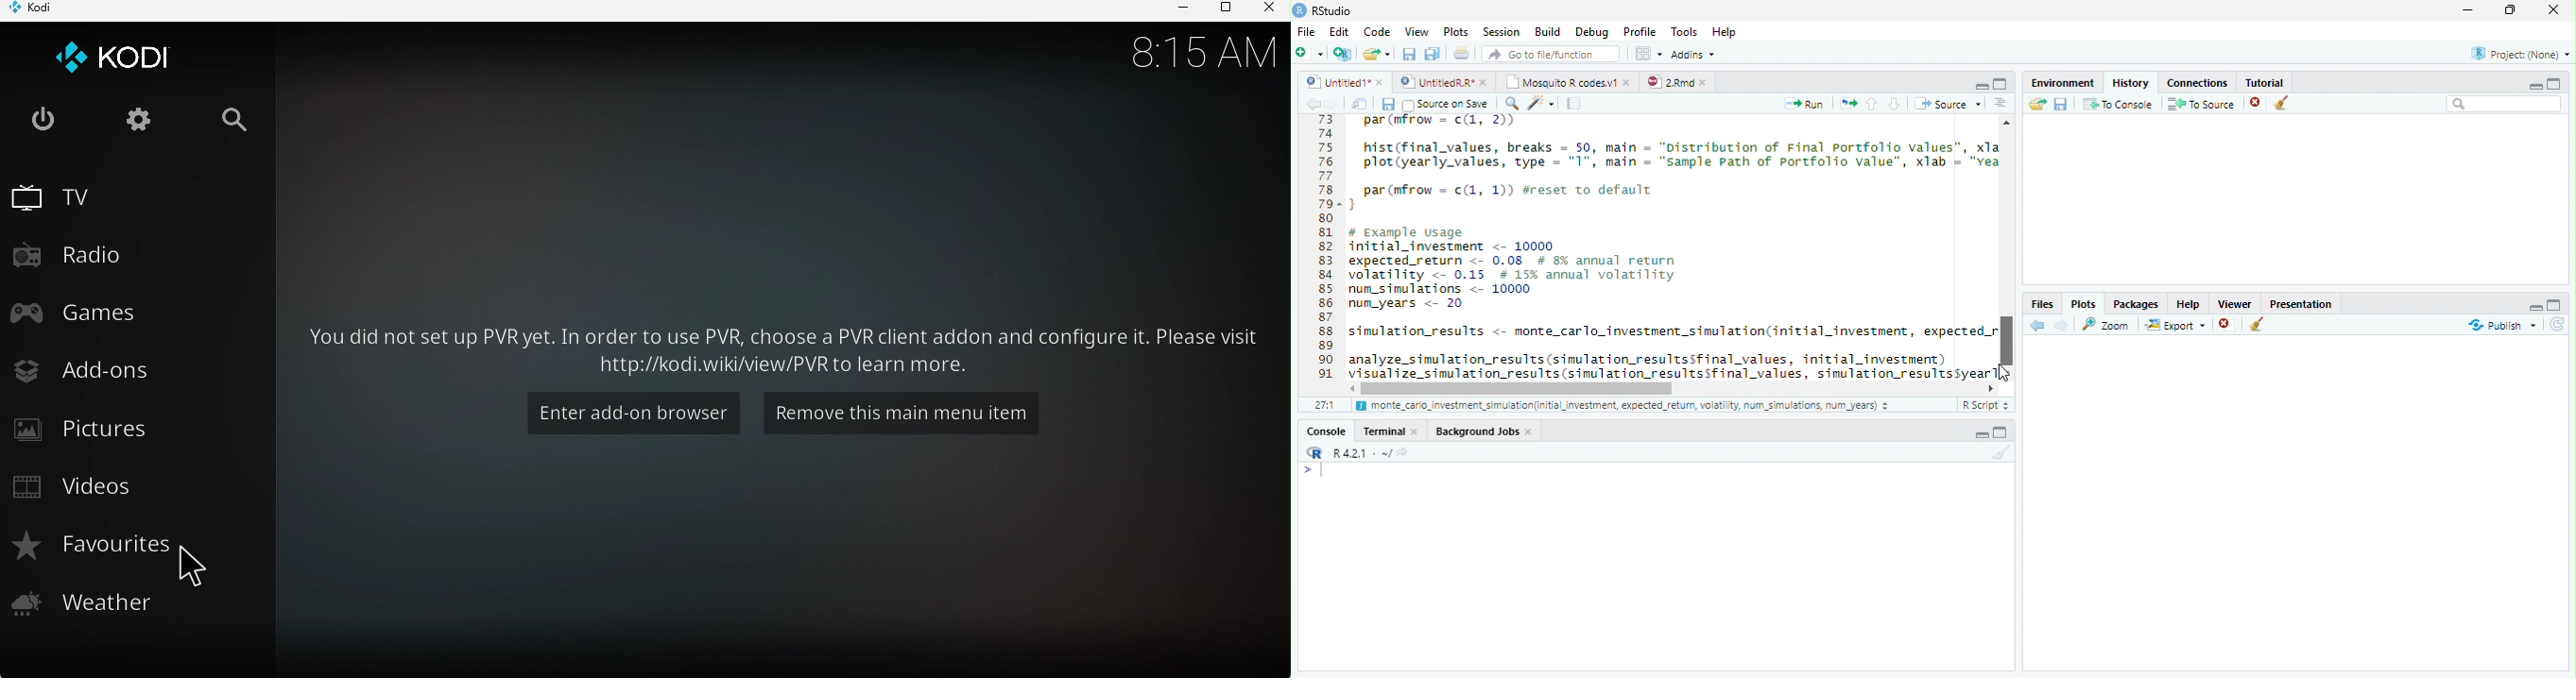  What do you see at coordinates (2107, 324) in the screenshot?
I see `Zoom` at bounding box center [2107, 324].